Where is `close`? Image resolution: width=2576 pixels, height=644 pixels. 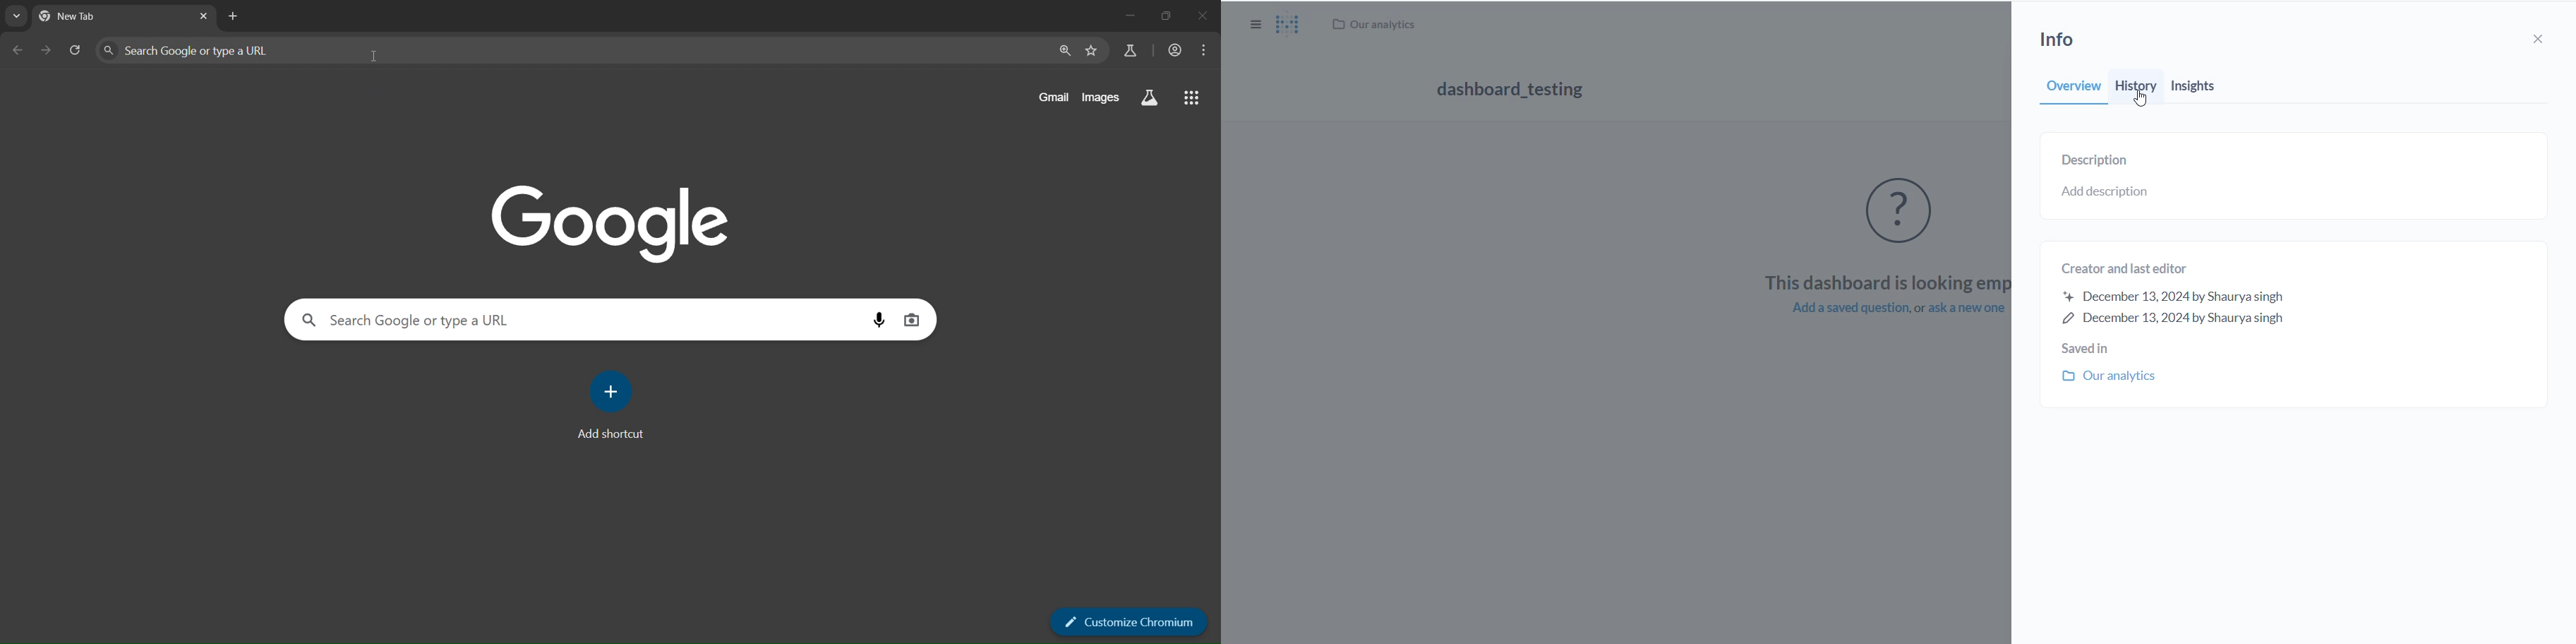
close is located at coordinates (1206, 17).